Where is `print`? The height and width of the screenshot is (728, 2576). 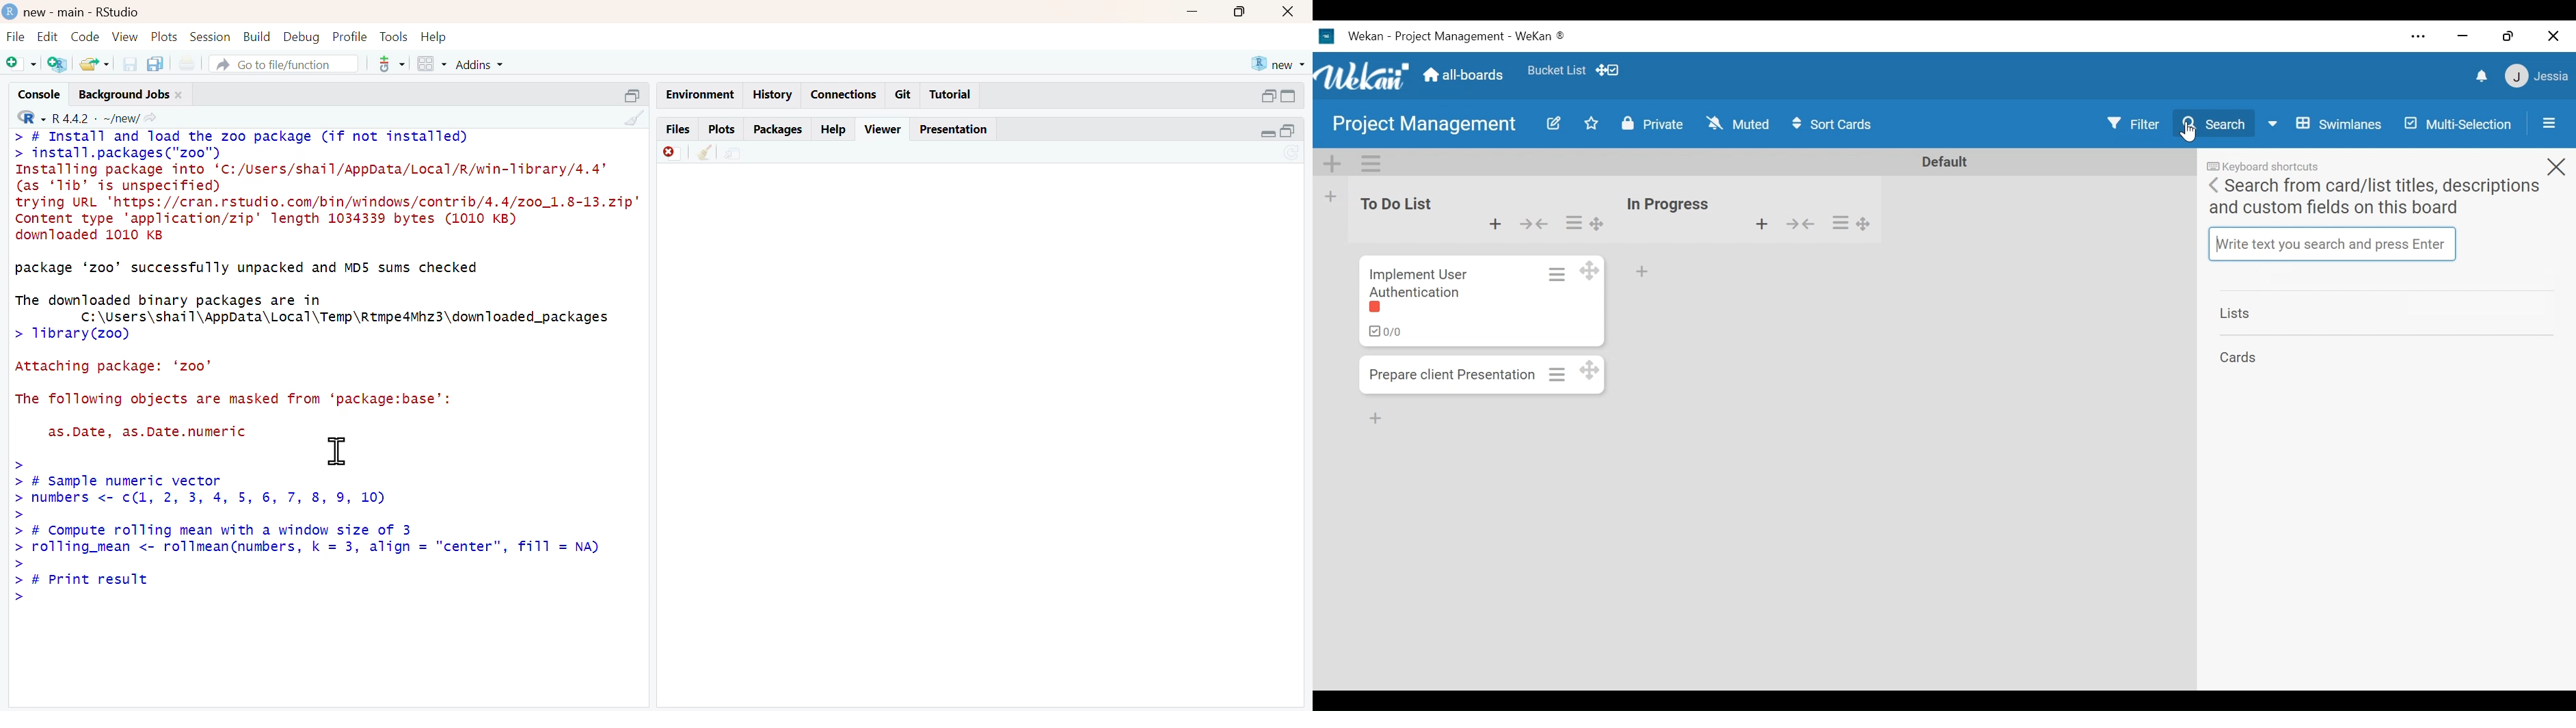
print is located at coordinates (189, 63).